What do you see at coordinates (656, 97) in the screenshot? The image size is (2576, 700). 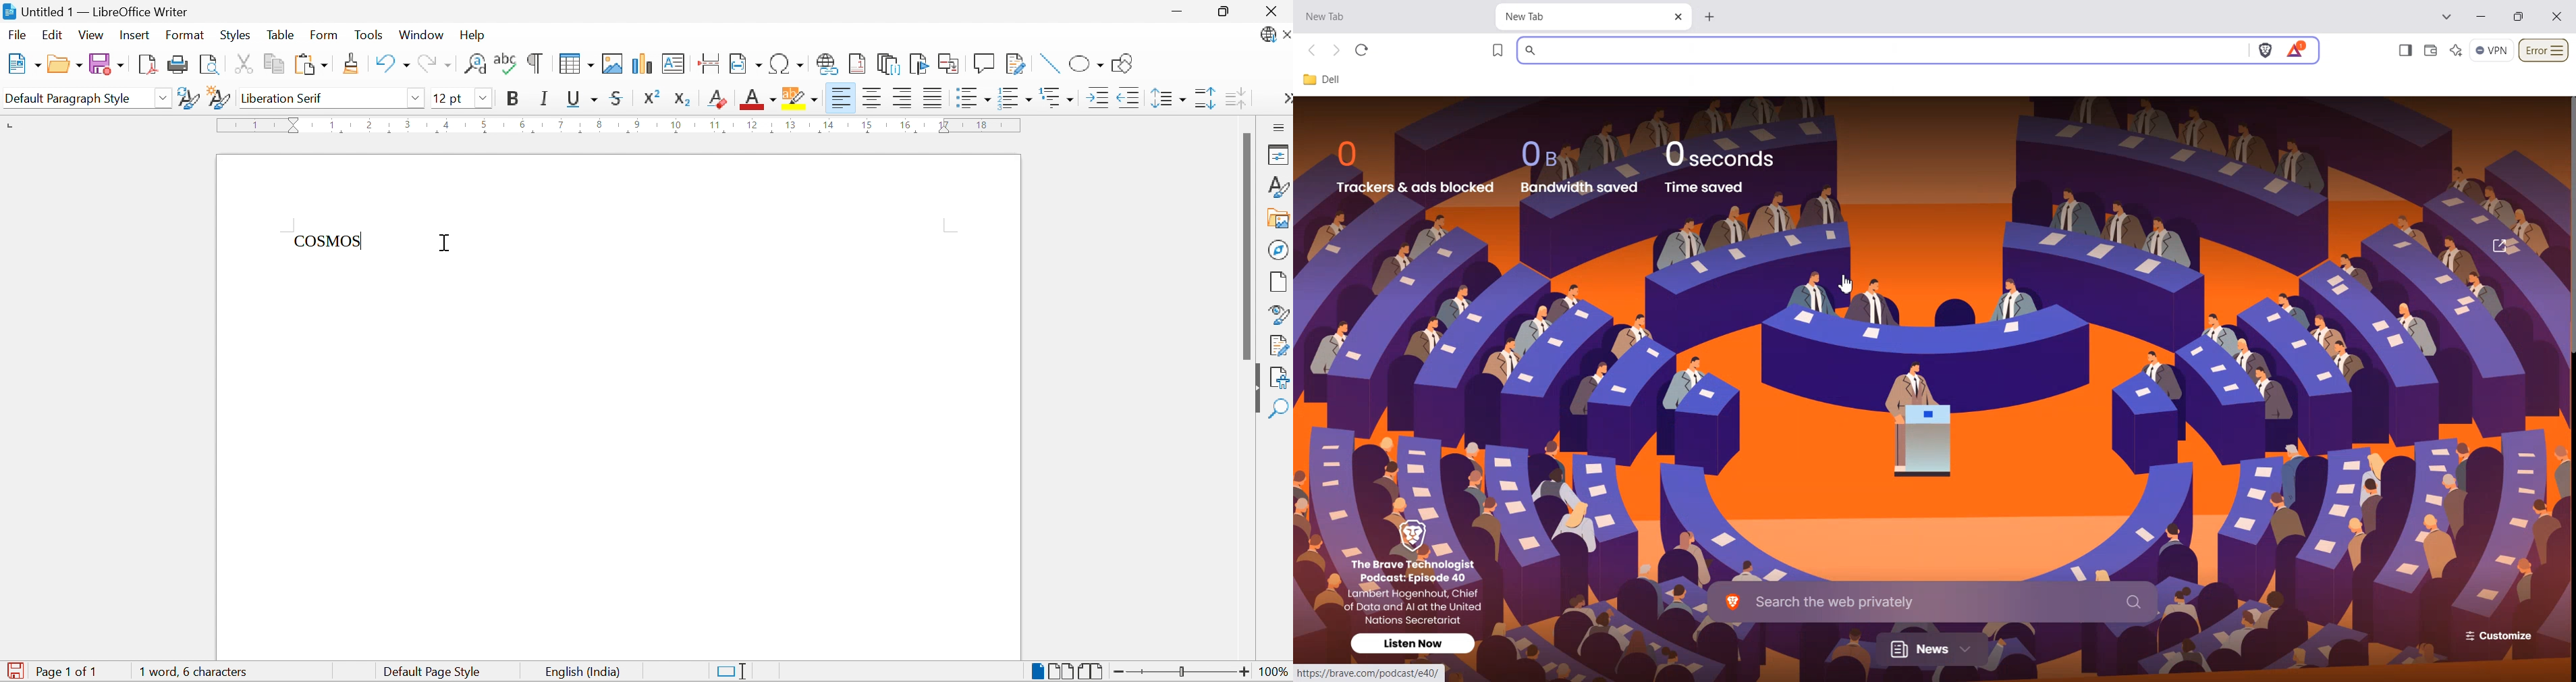 I see `Superscript` at bounding box center [656, 97].